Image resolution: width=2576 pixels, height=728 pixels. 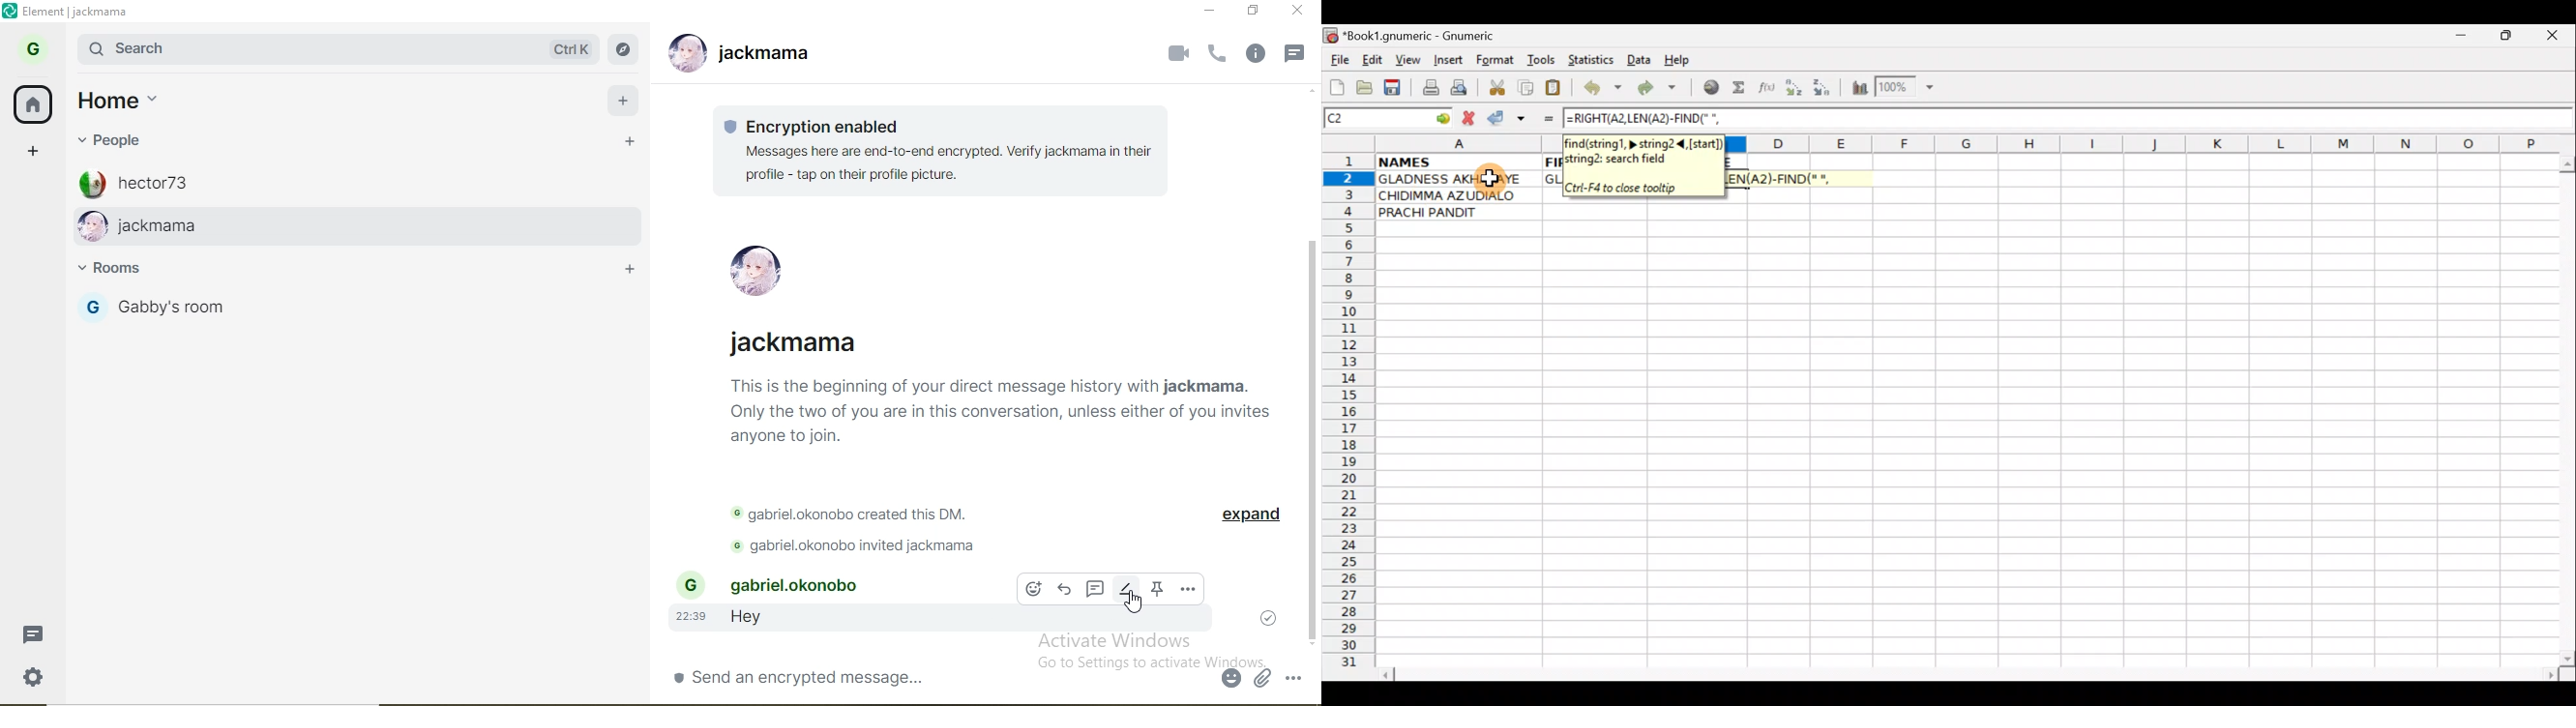 What do you see at coordinates (117, 104) in the screenshot?
I see `home` at bounding box center [117, 104].